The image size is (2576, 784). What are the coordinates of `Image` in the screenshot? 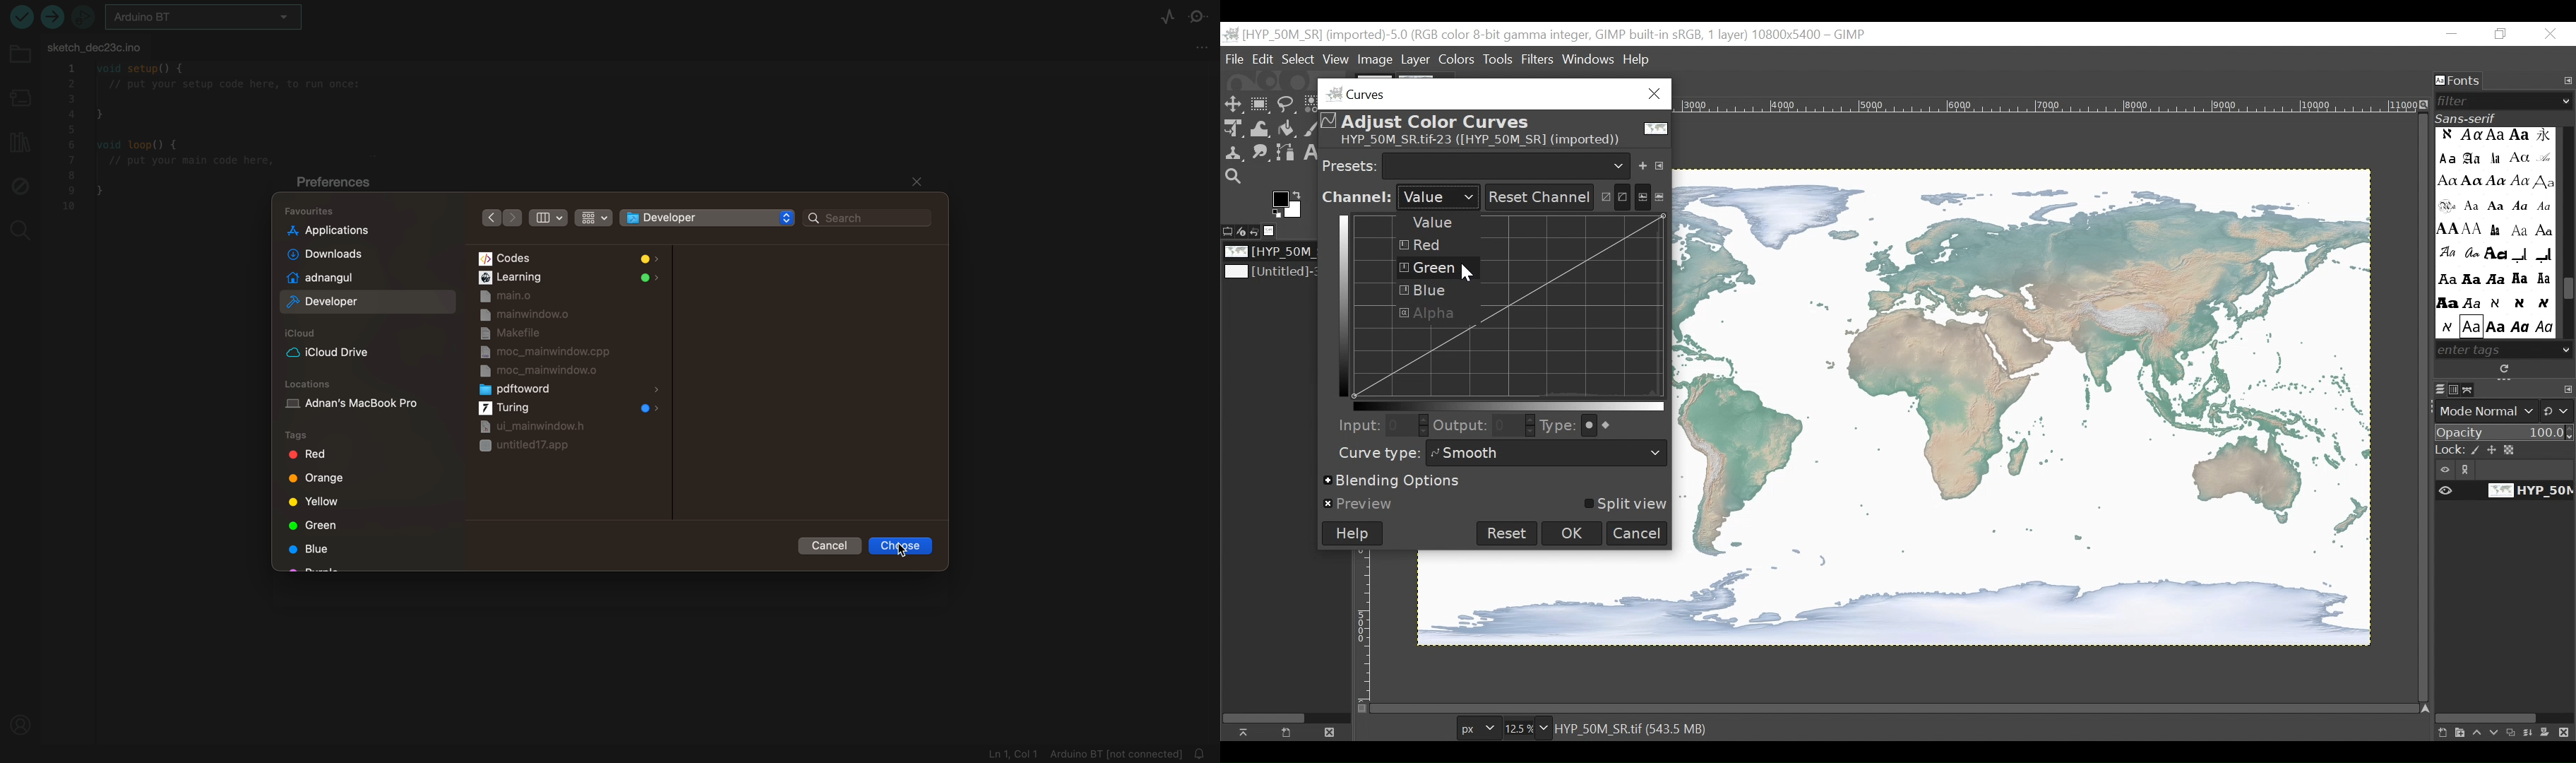 It's located at (1272, 273).